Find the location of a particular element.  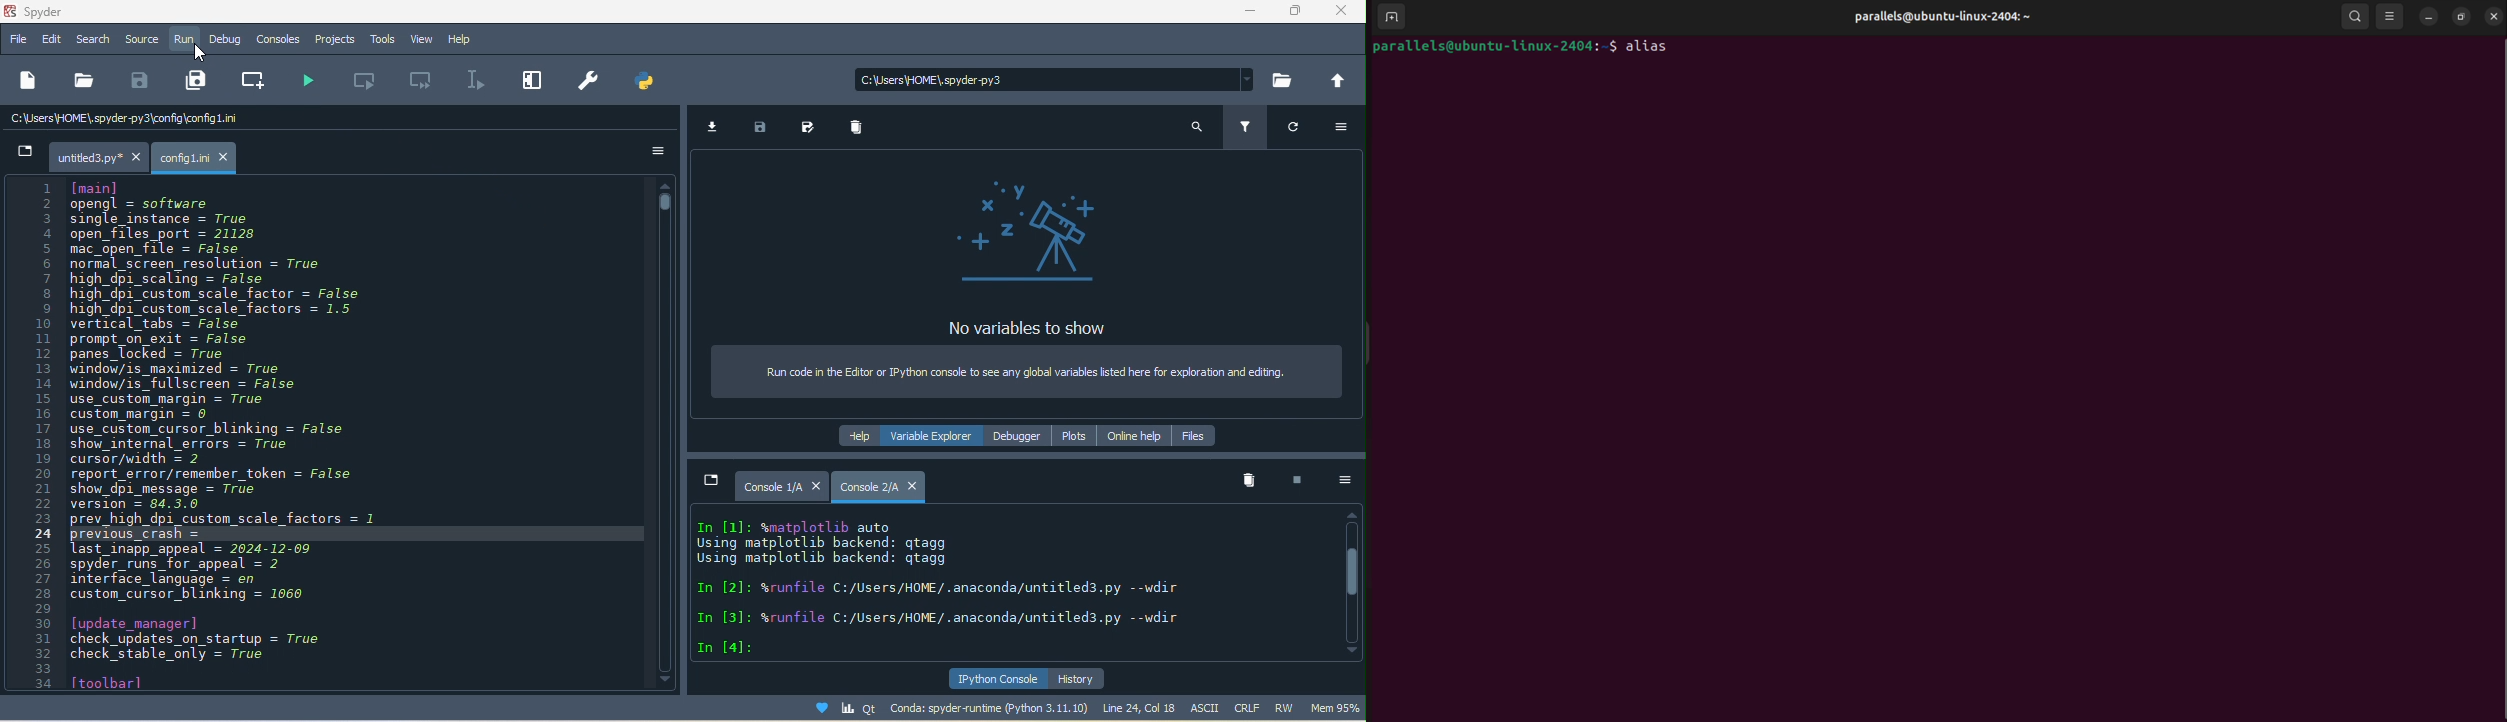

save is located at coordinates (140, 81).